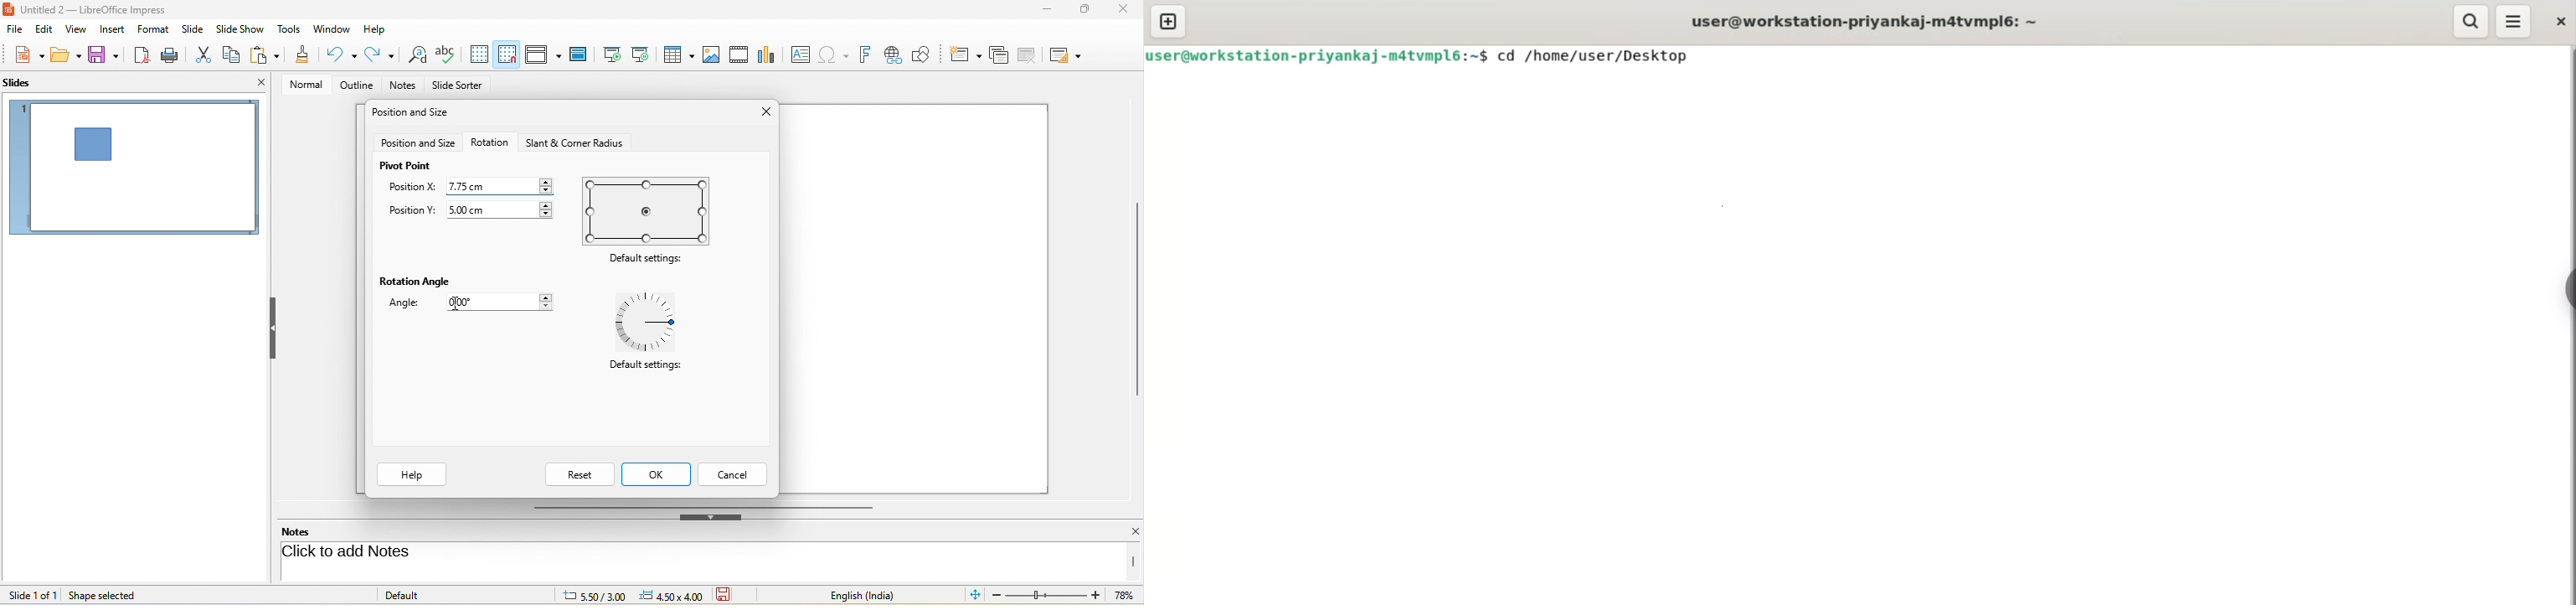 The height and width of the screenshot is (616, 2576). Describe the element at coordinates (406, 166) in the screenshot. I see `pivot point` at that location.